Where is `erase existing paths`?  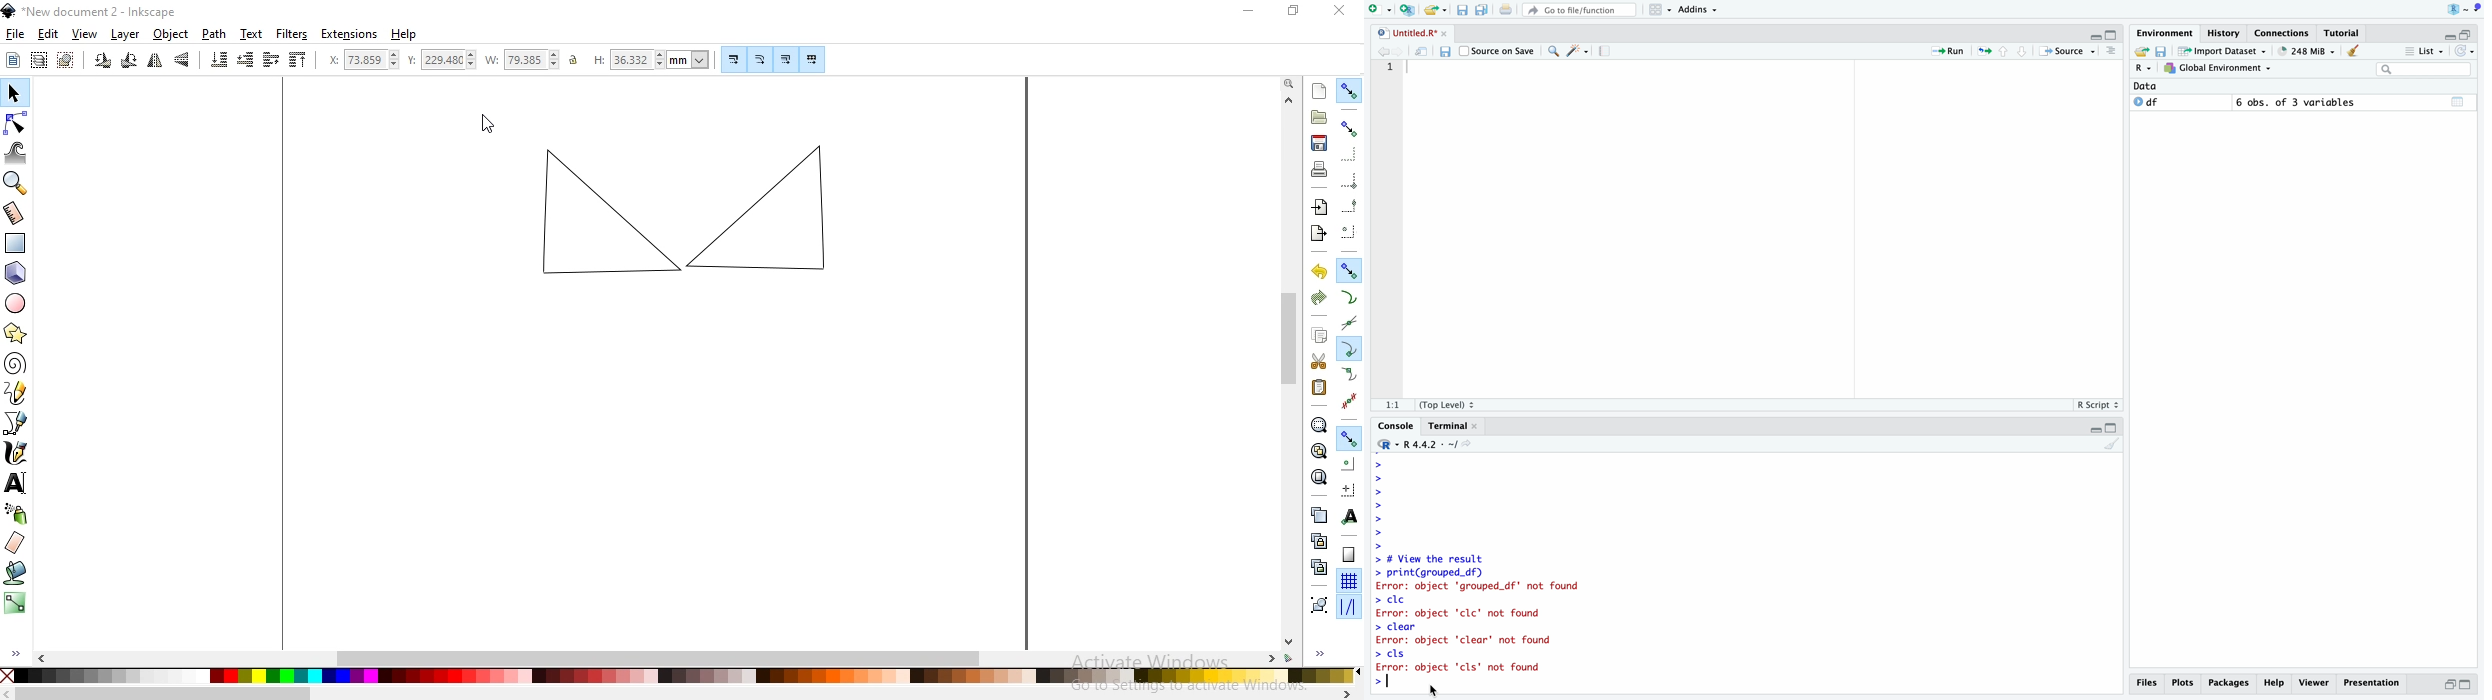
erase existing paths is located at coordinates (17, 543).